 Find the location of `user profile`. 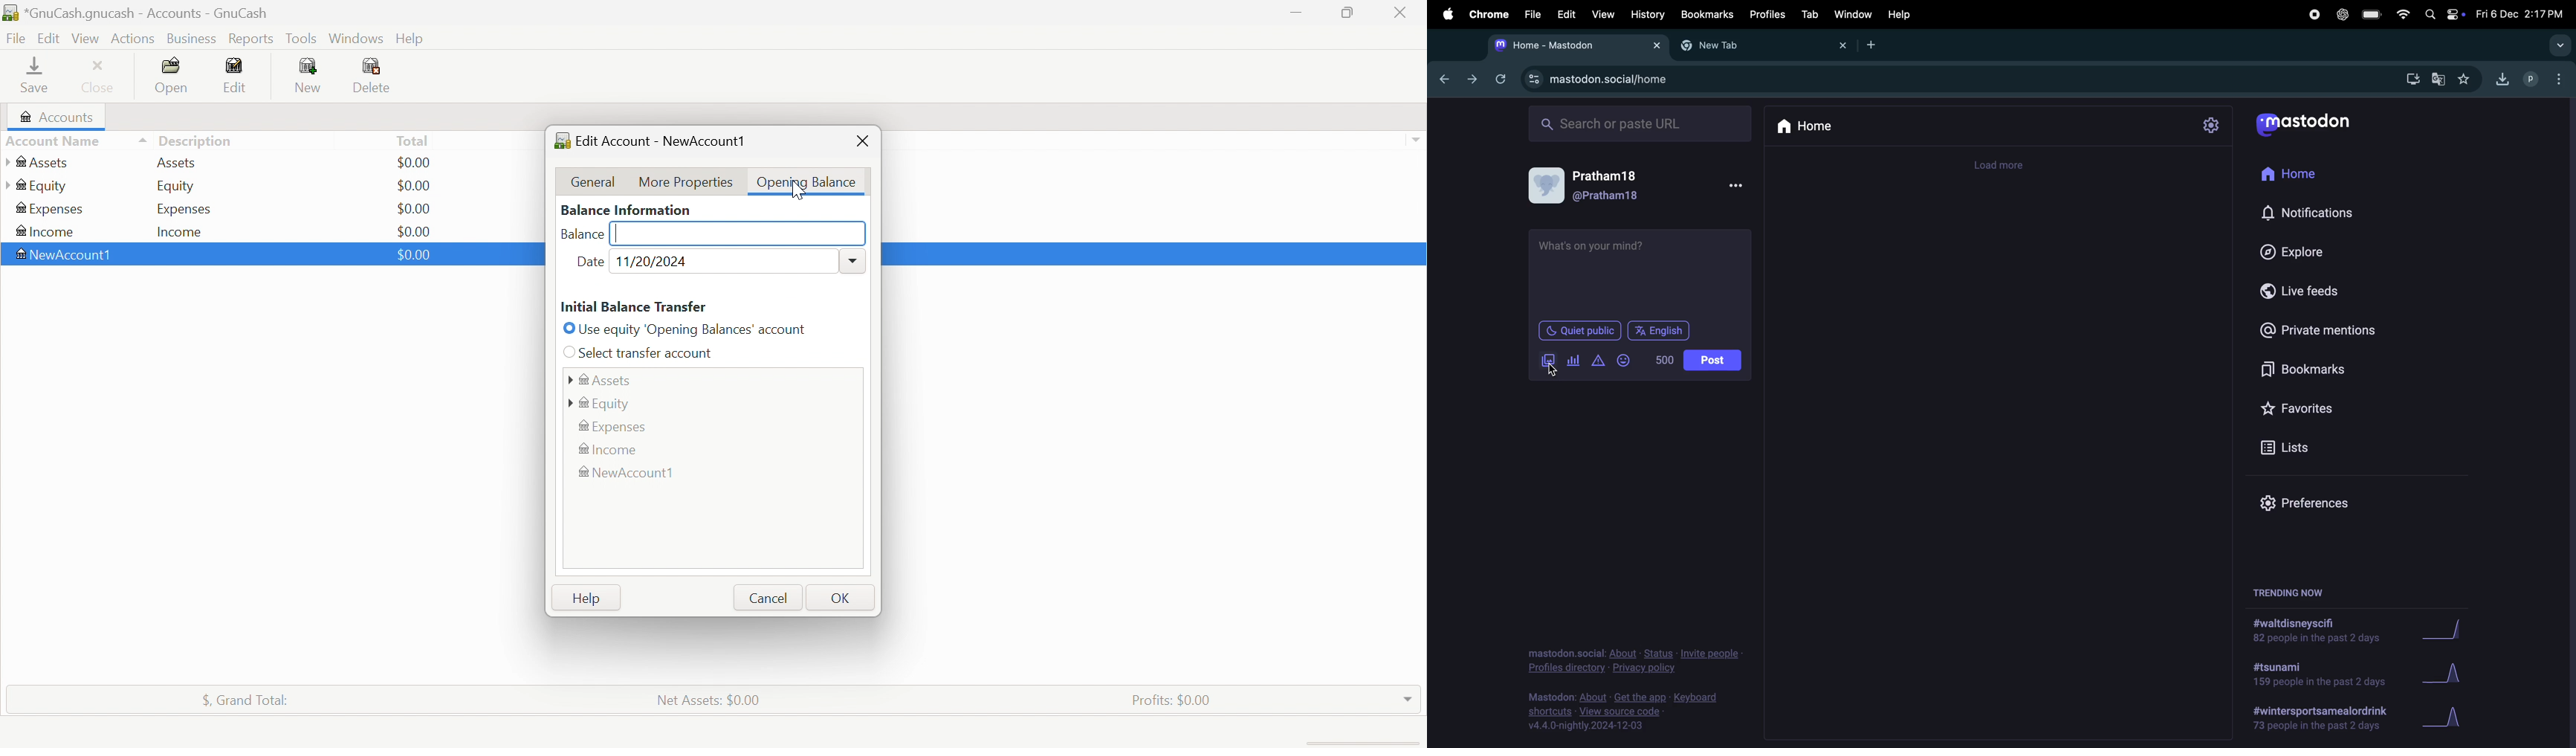

user profile is located at coordinates (1599, 186).